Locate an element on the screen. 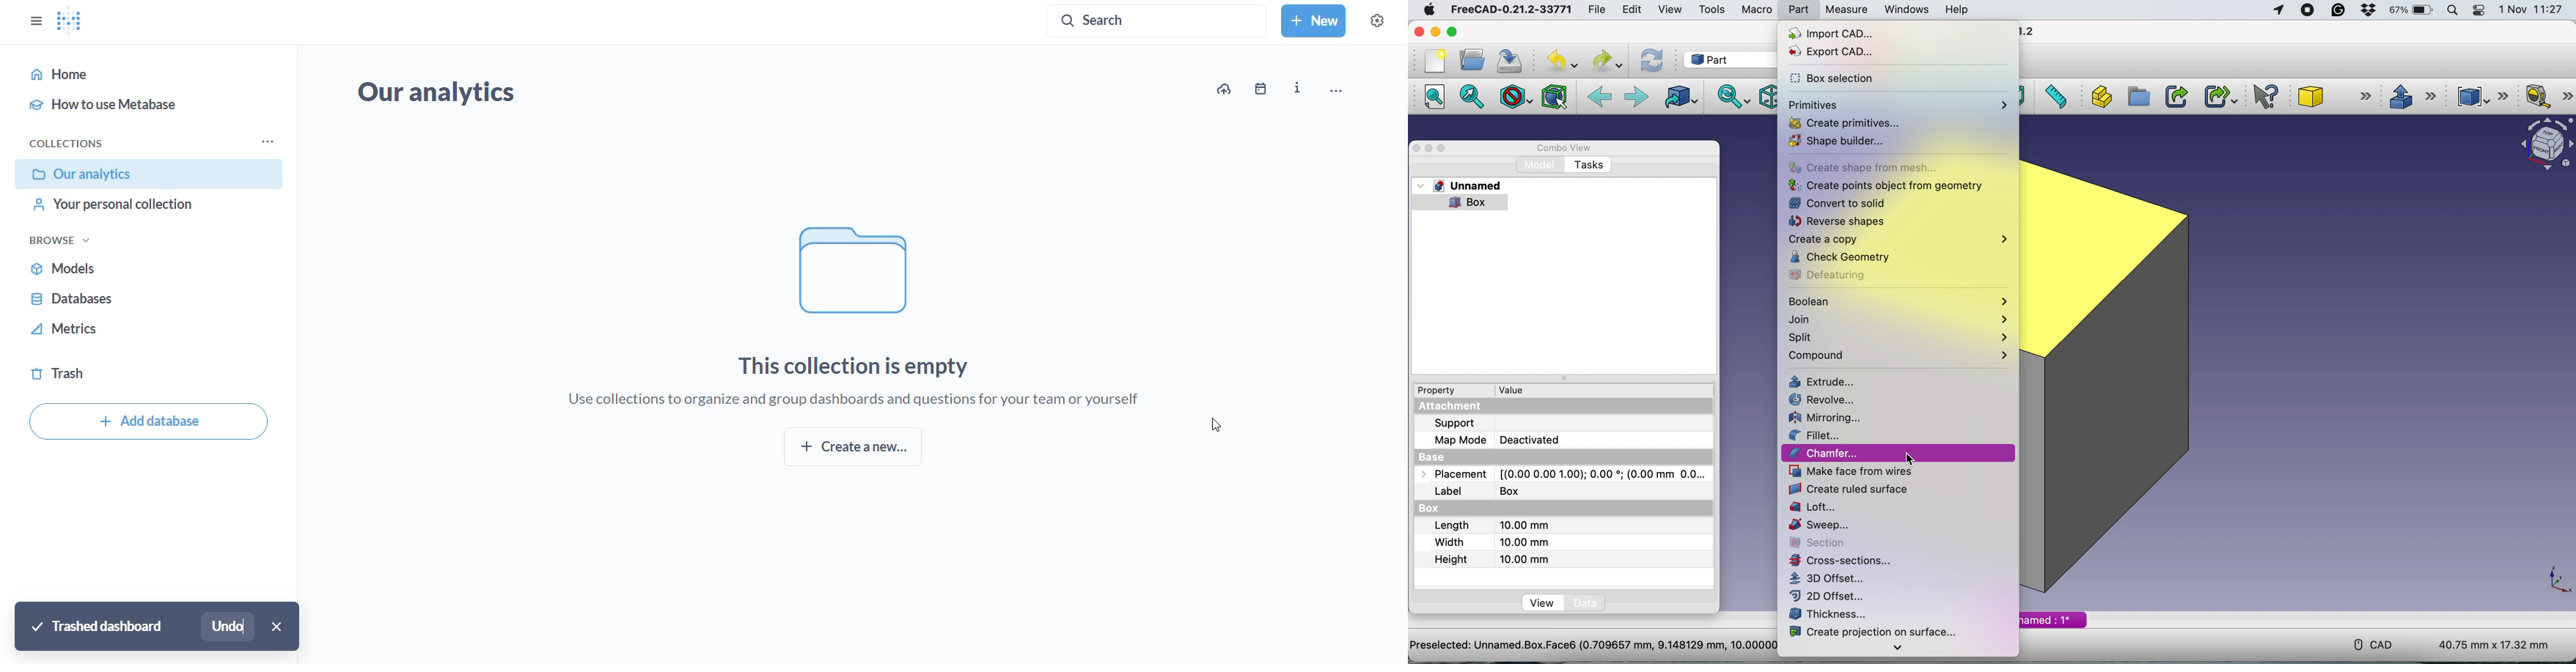 The width and height of the screenshot is (2576, 672). tasks is located at coordinates (1590, 164).